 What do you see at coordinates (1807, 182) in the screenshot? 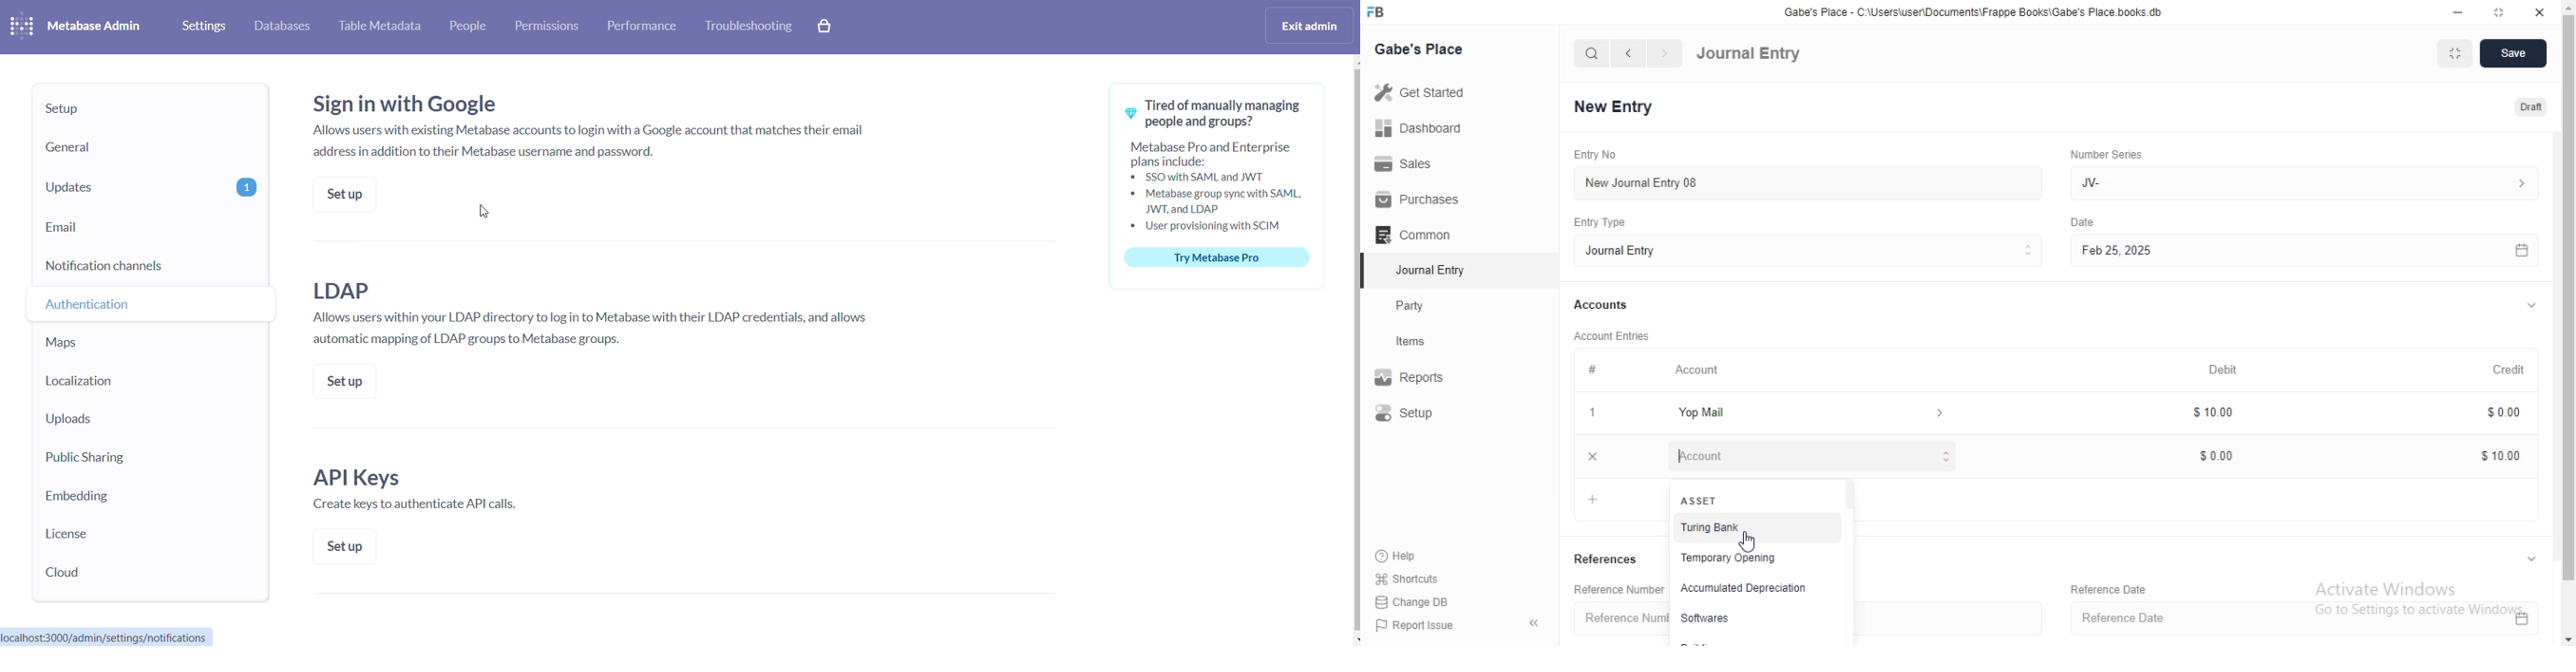
I see `New Journal Entry 08` at bounding box center [1807, 182].